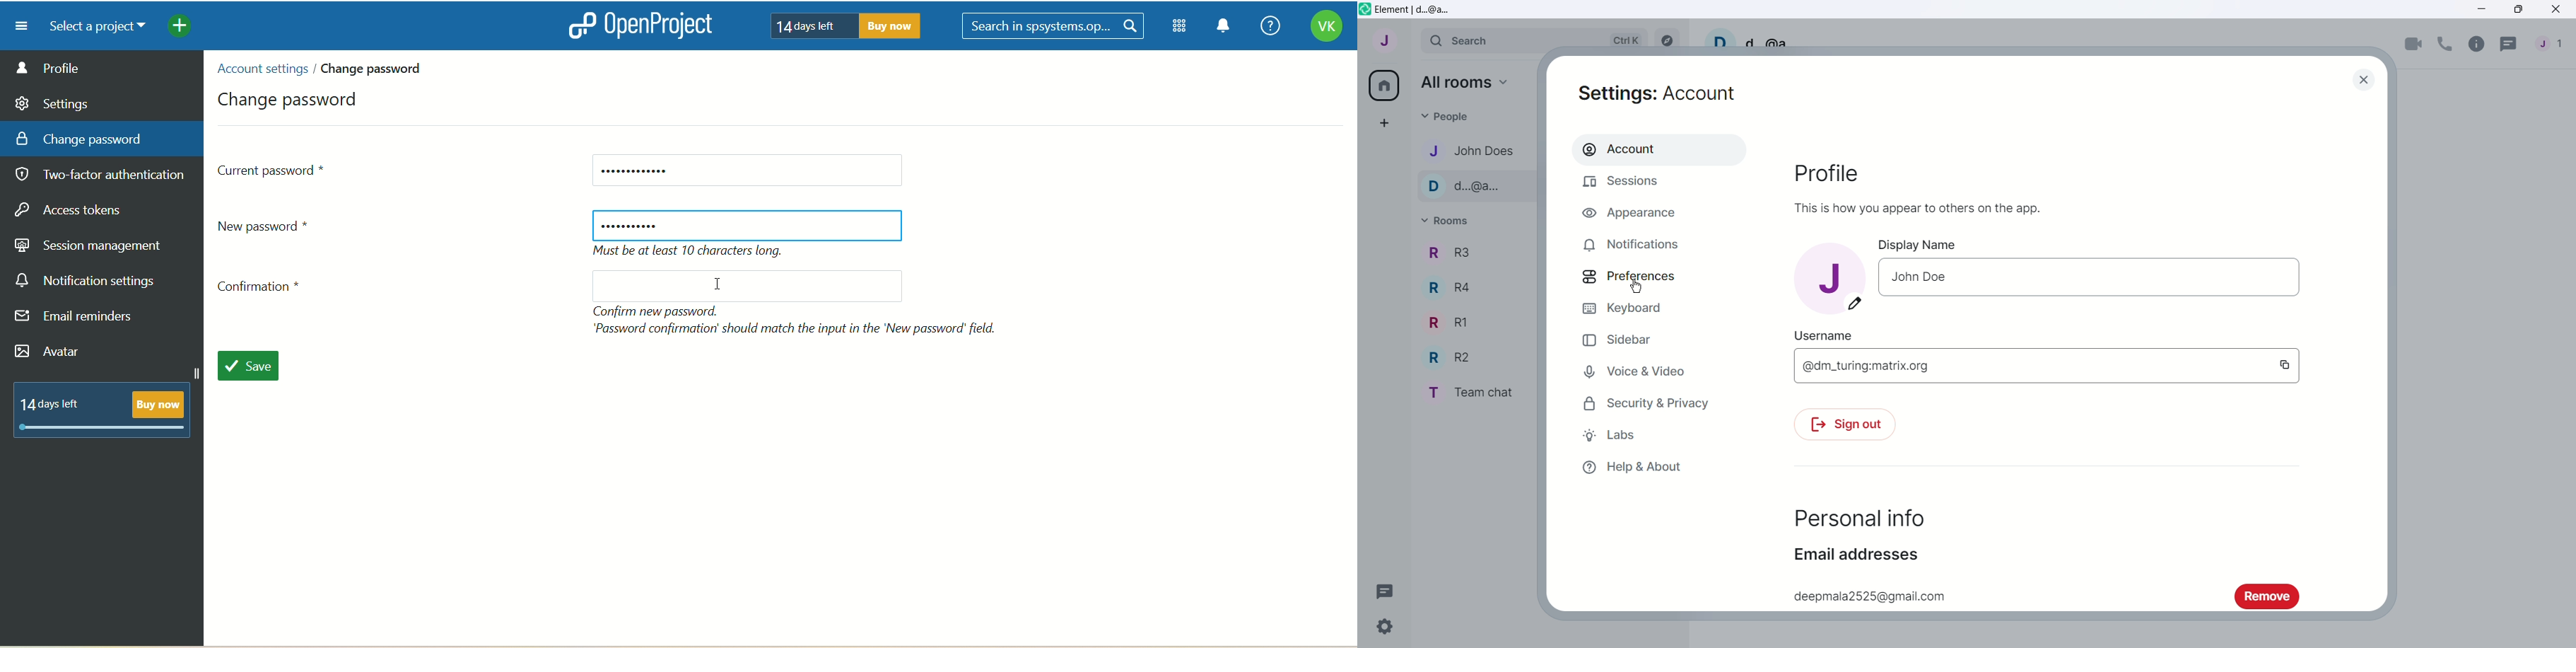  What do you see at coordinates (1448, 221) in the screenshot?
I see `Rooms` at bounding box center [1448, 221].